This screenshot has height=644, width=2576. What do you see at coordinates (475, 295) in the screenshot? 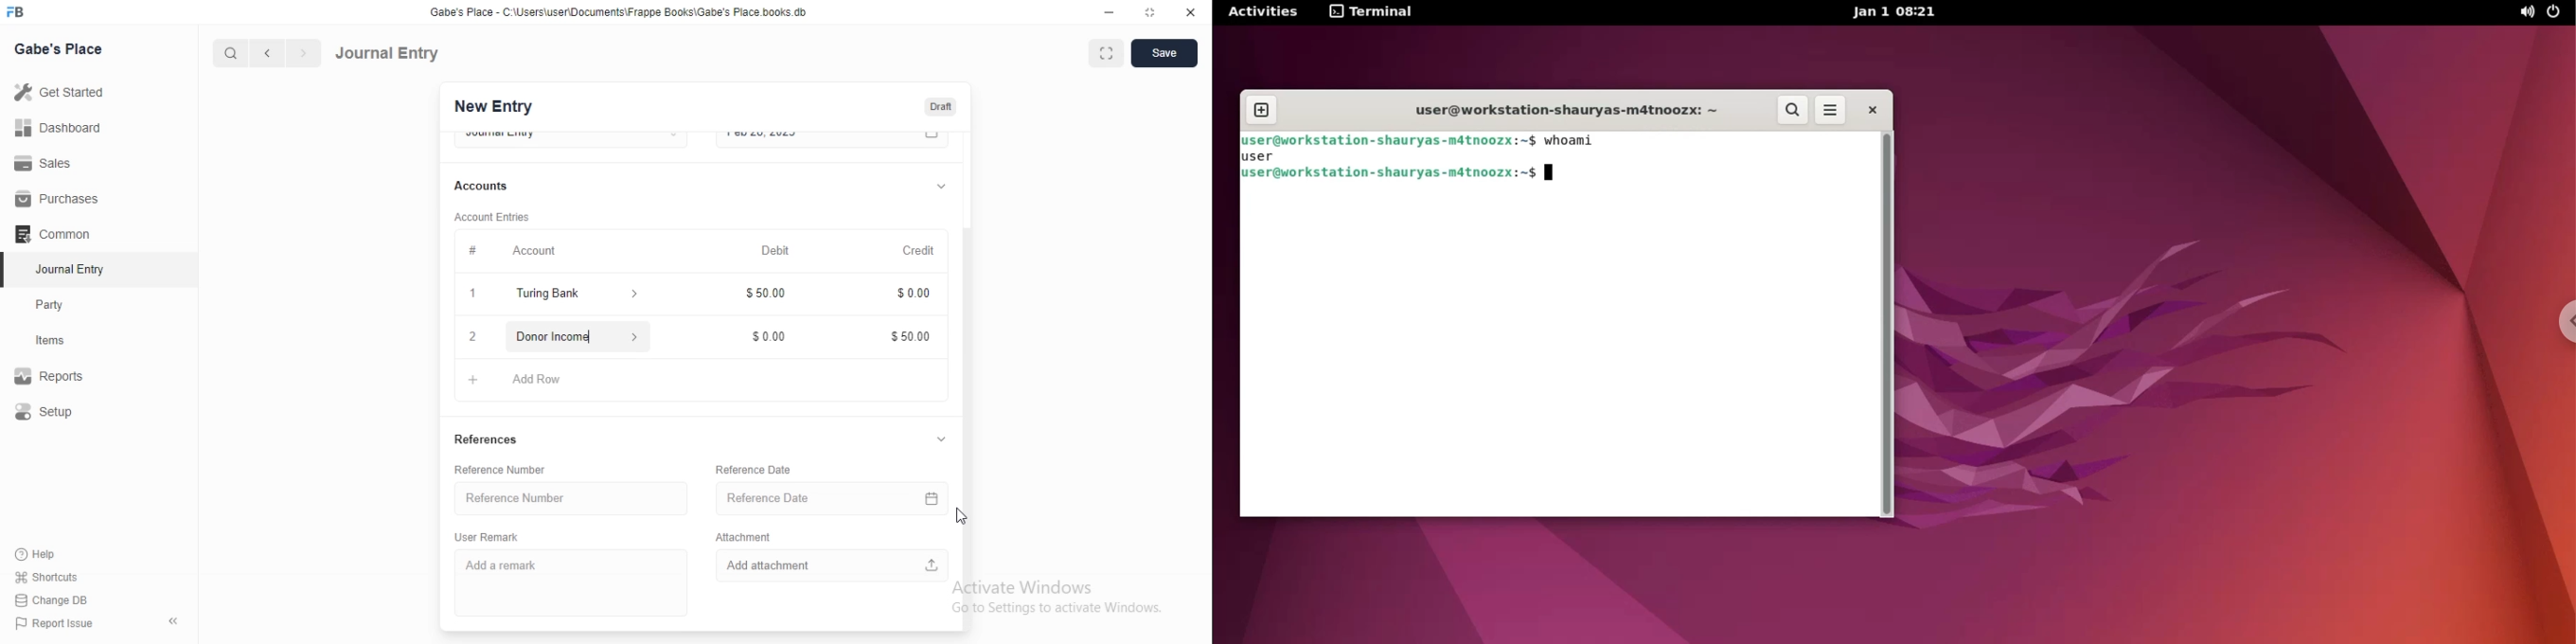
I see `1` at bounding box center [475, 295].